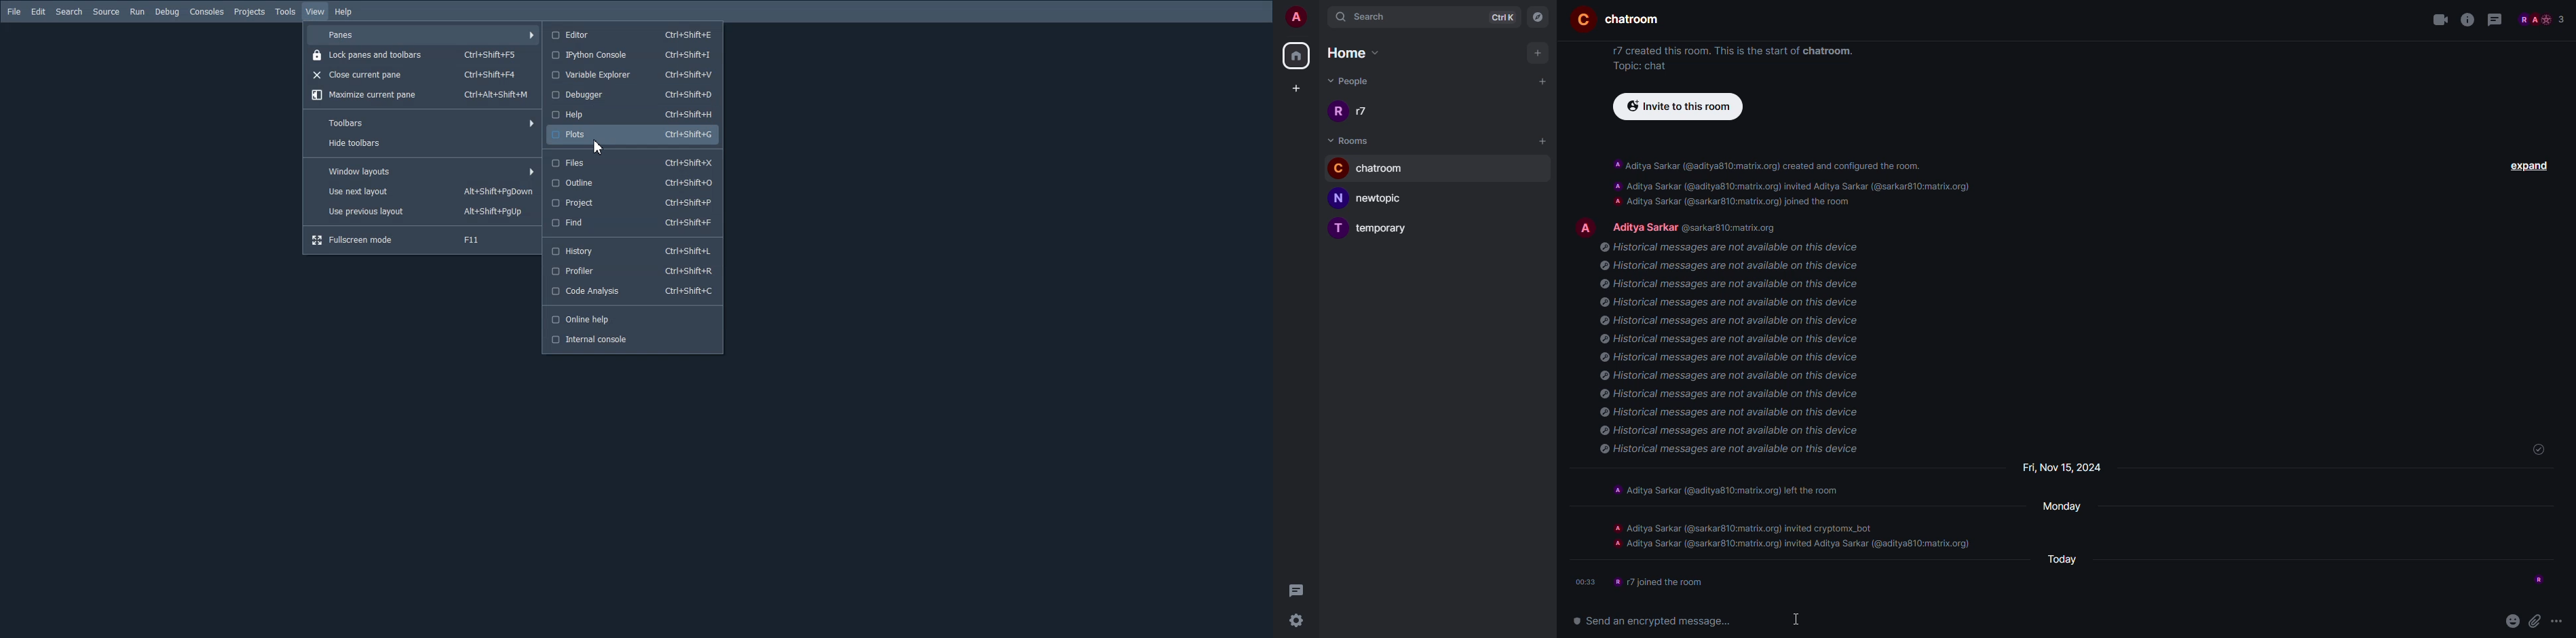  What do you see at coordinates (206, 11) in the screenshot?
I see `Consoles` at bounding box center [206, 11].